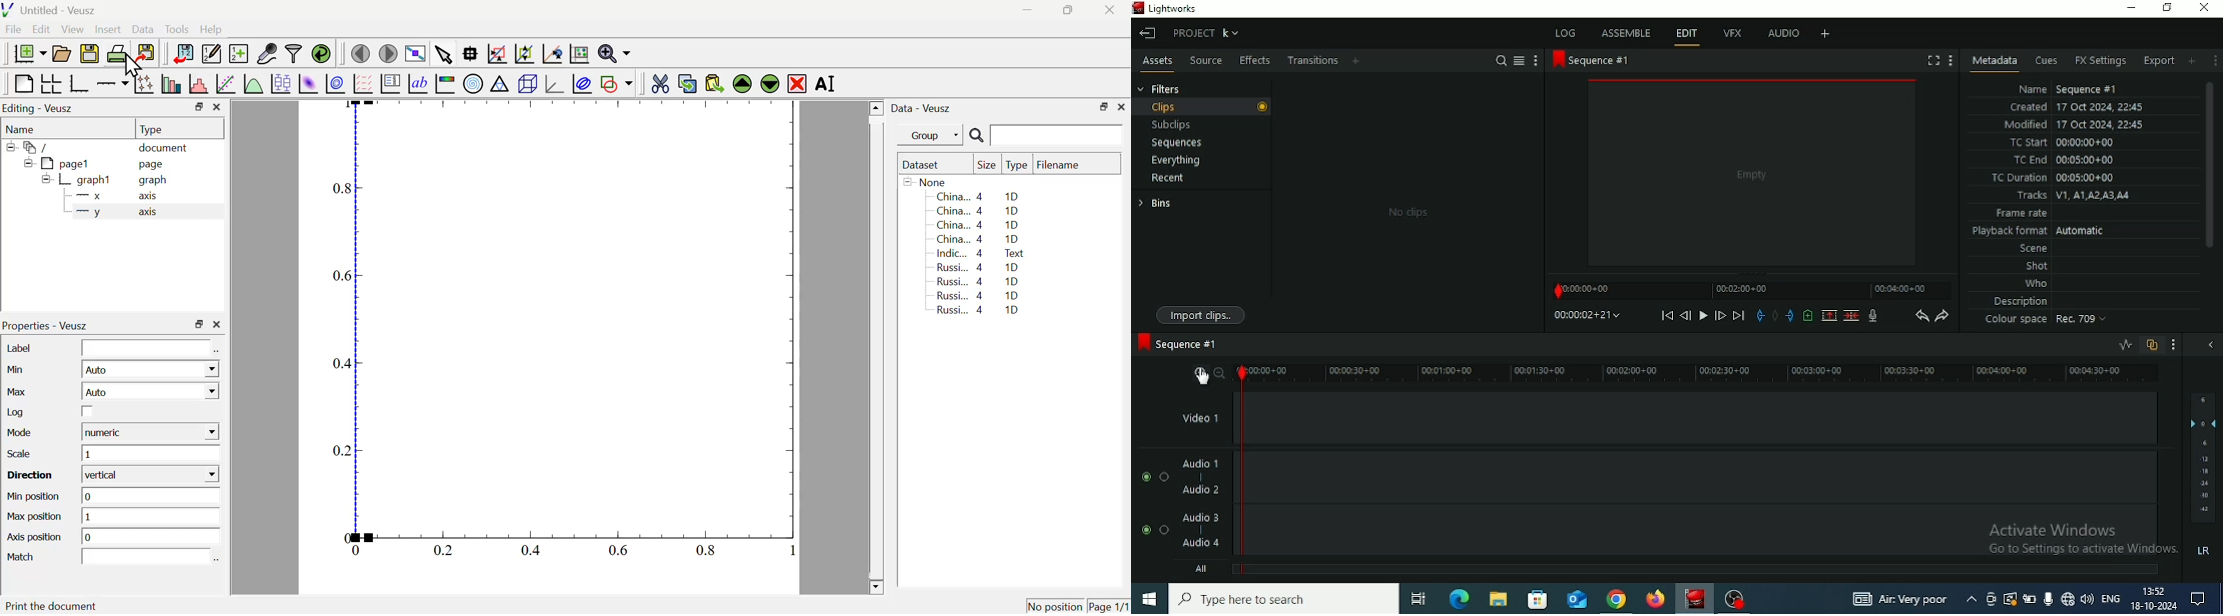 The width and height of the screenshot is (2240, 616). Describe the element at coordinates (1564, 32) in the screenshot. I see `LOG` at that location.